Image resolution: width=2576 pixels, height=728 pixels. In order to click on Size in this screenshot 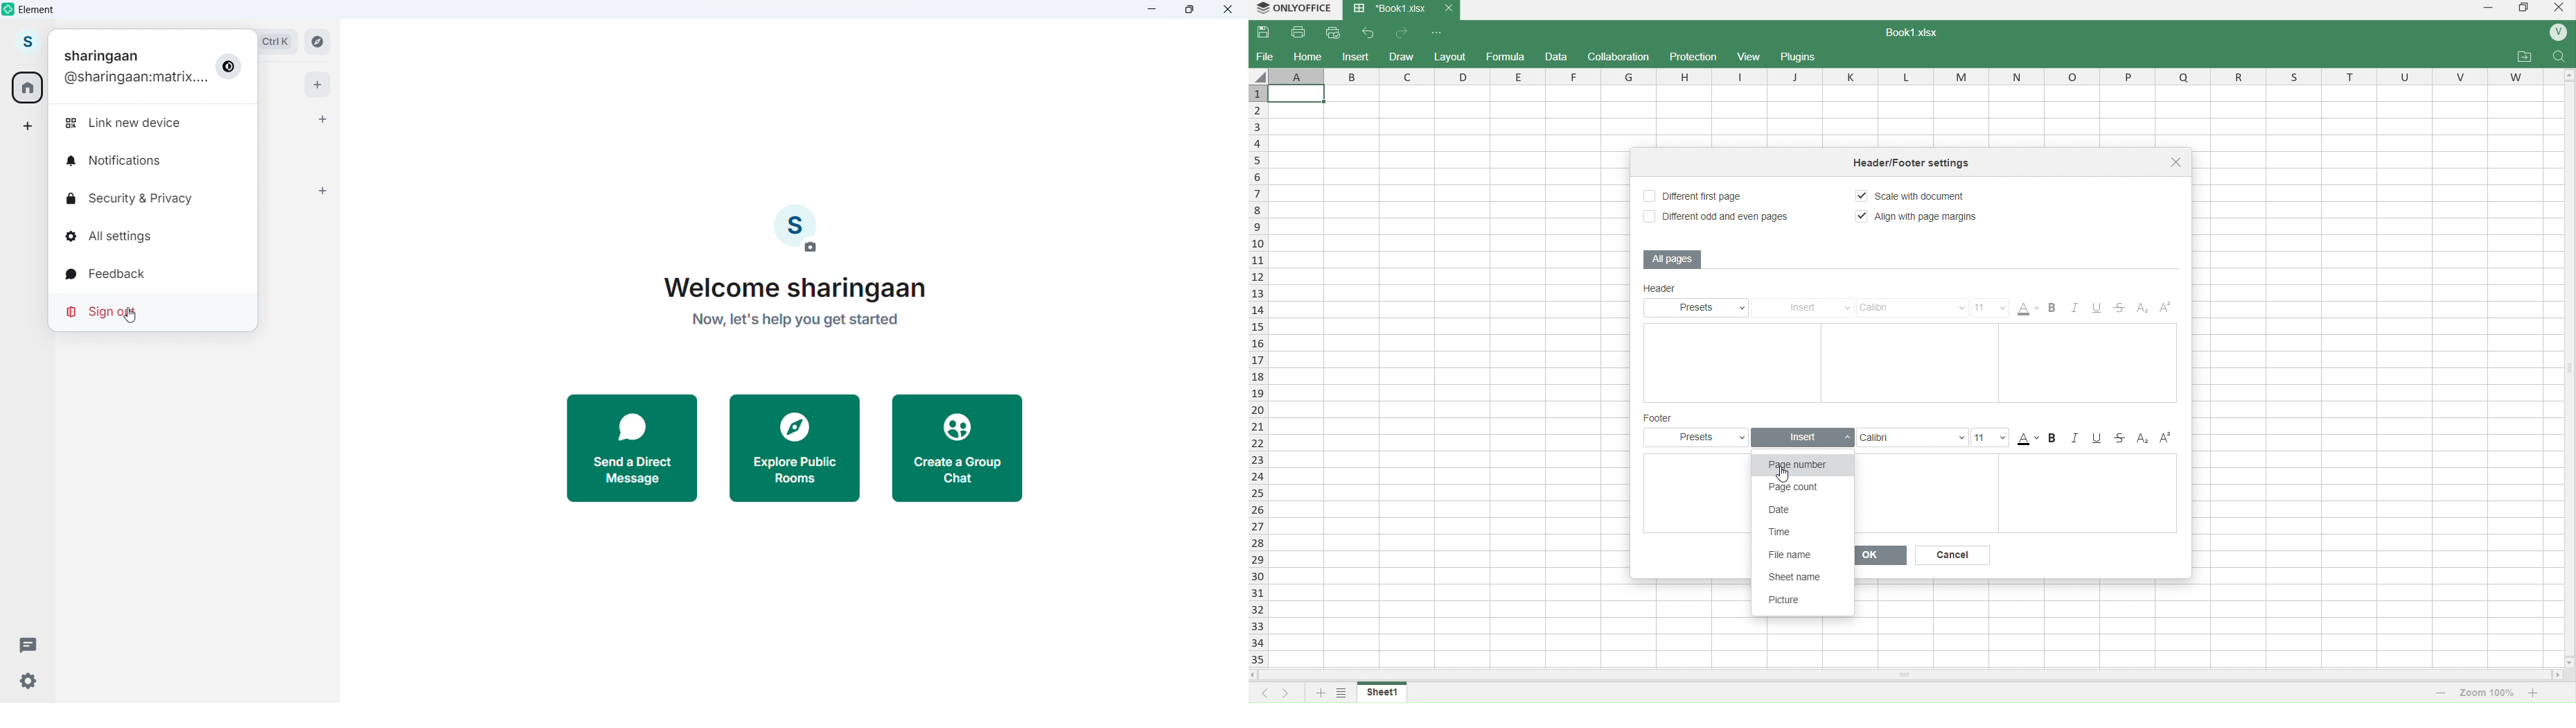, I will do `click(1991, 308)`.